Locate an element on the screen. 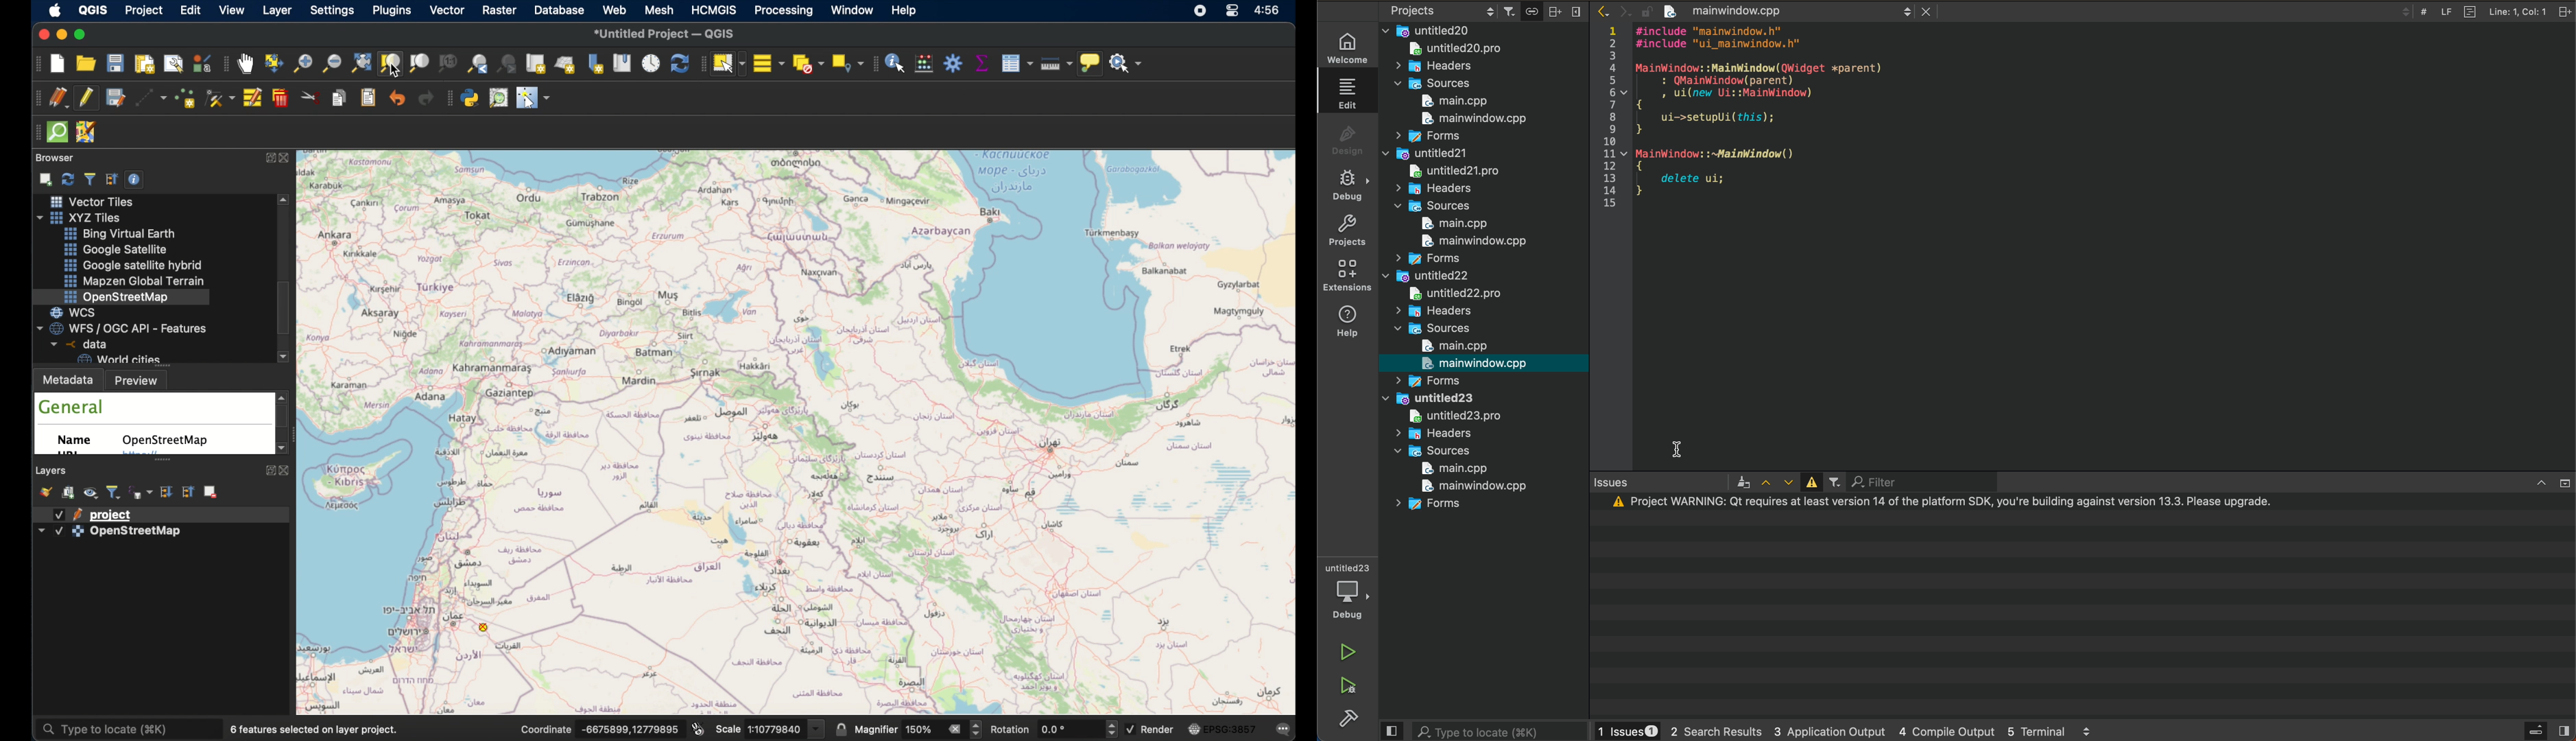 This screenshot has height=756, width=2576. select feature by area or single click is located at coordinates (728, 62).